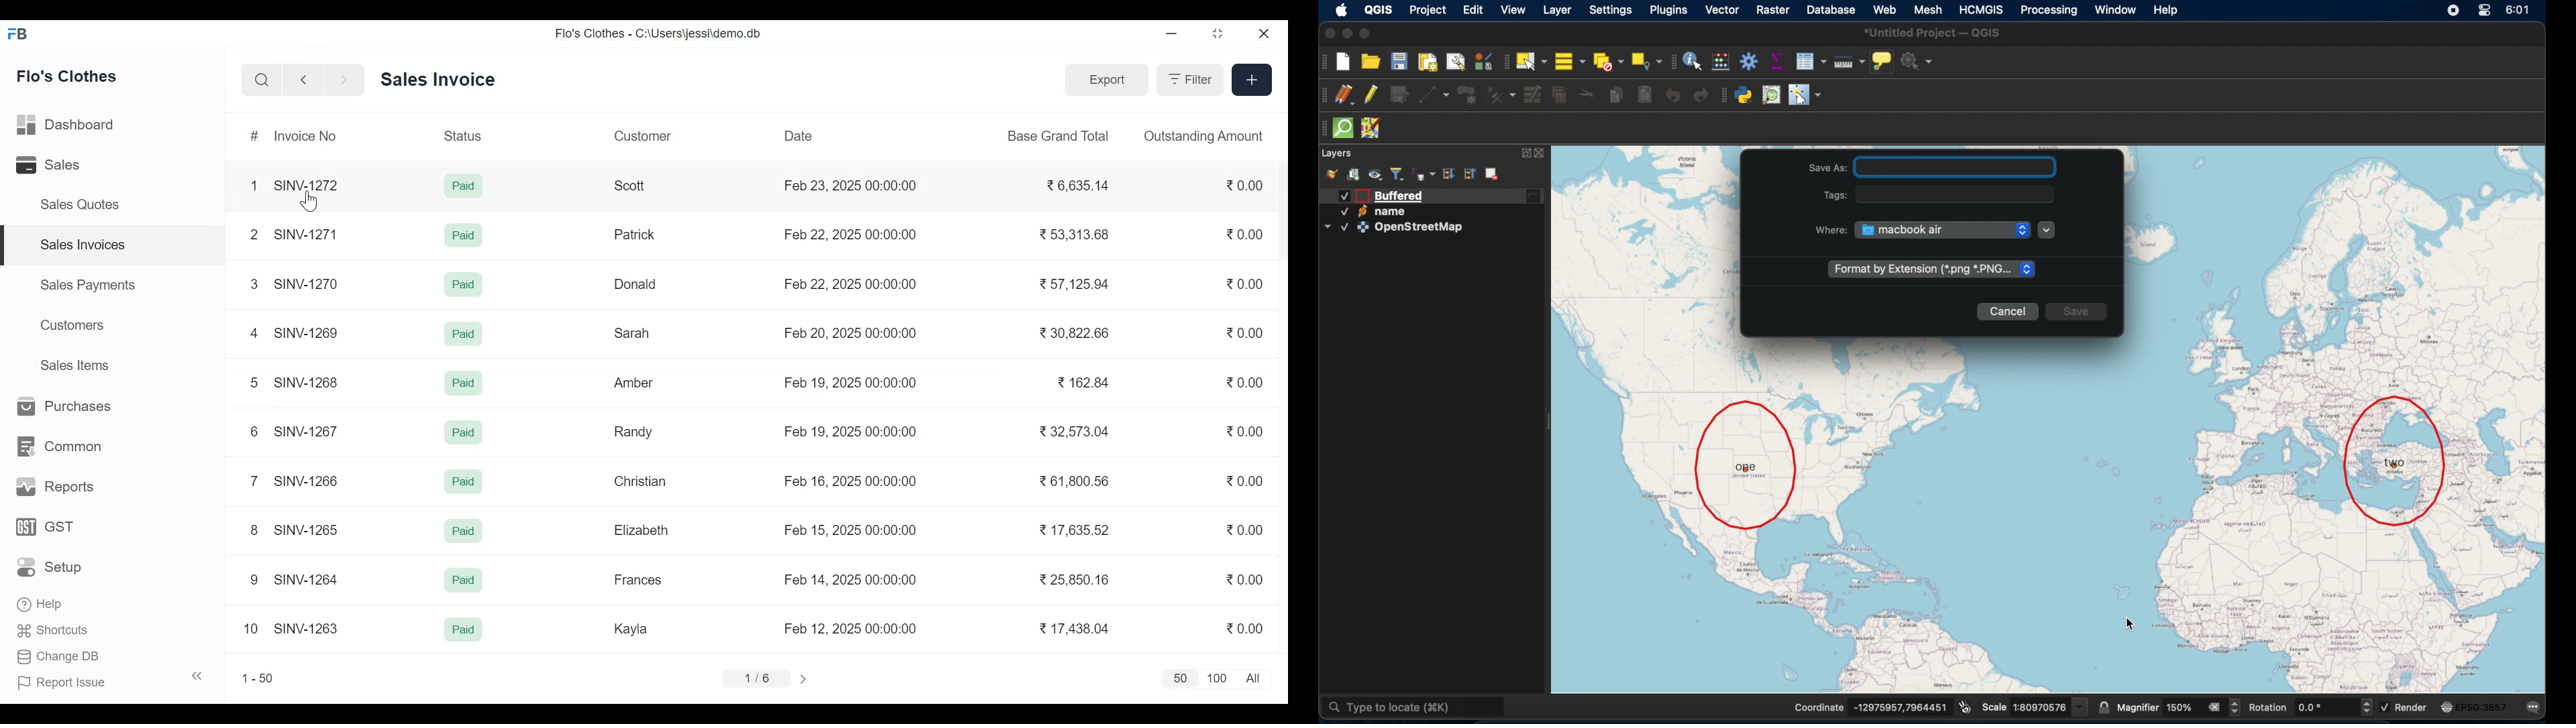 This screenshot has width=2576, height=728. Describe the element at coordinates (307, 627) in the screenshot. I see `SINV-1263` at that location.